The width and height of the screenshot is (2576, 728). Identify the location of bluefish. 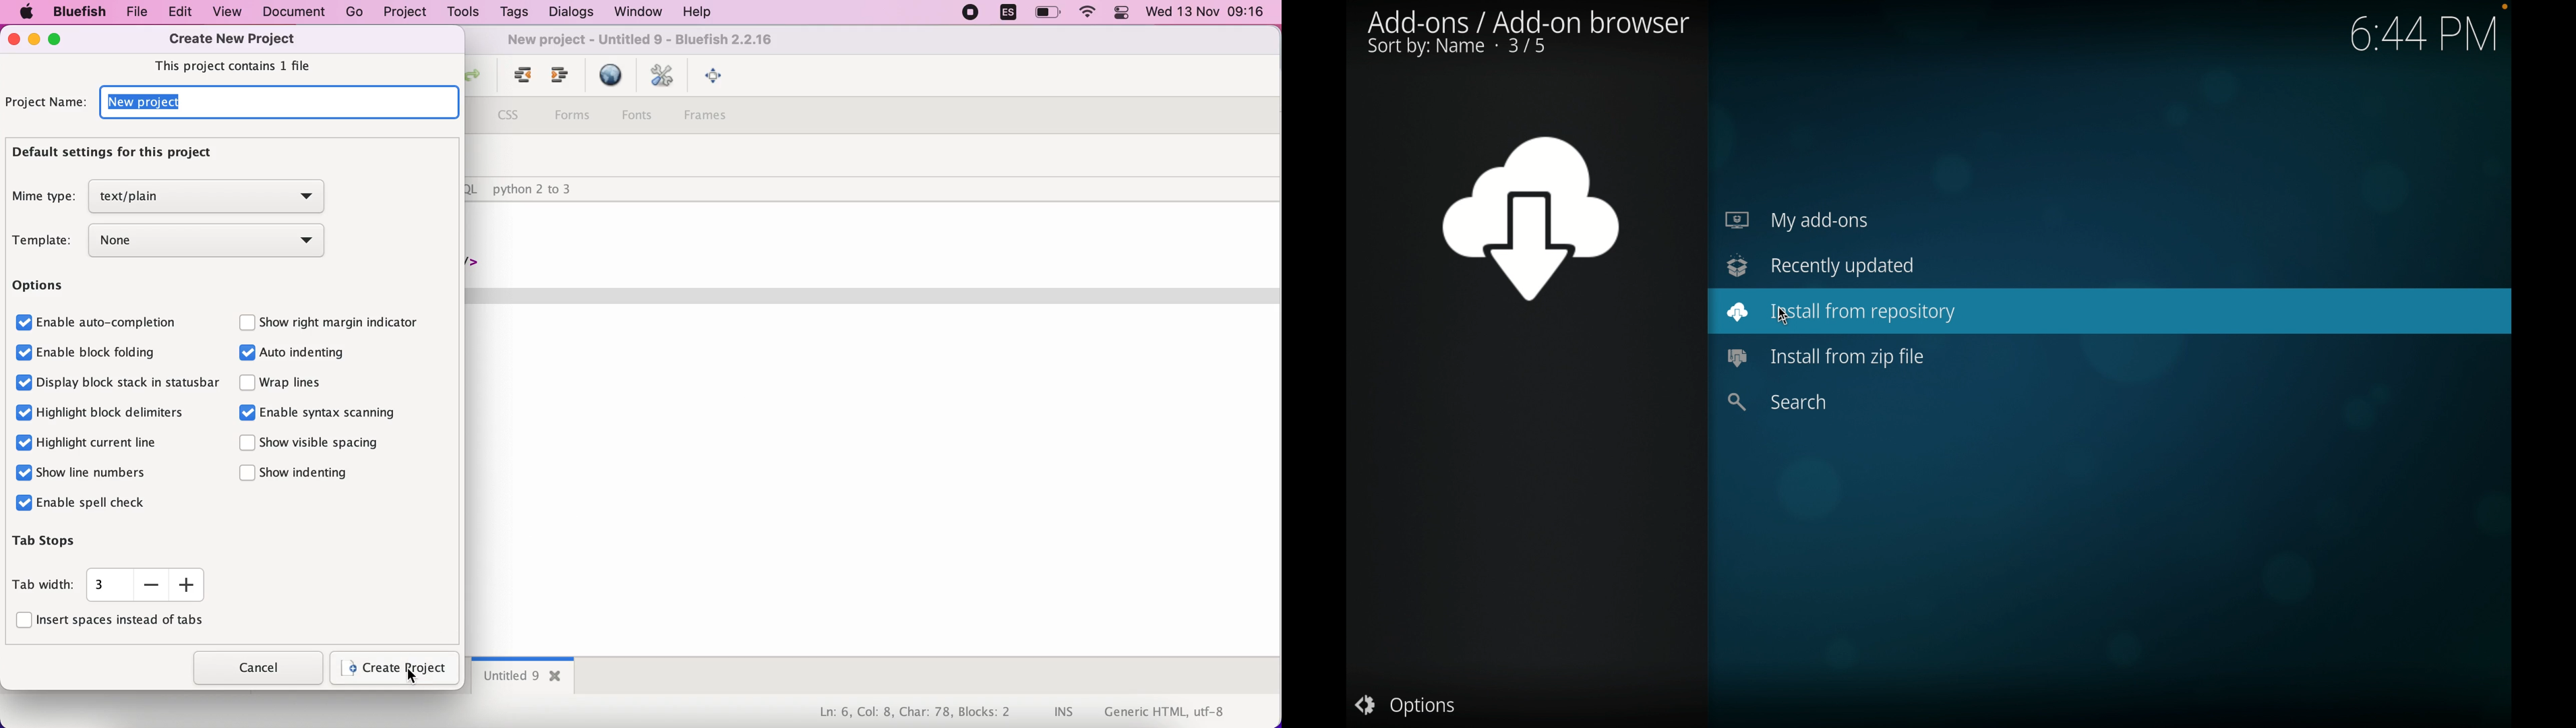
(75, 12).